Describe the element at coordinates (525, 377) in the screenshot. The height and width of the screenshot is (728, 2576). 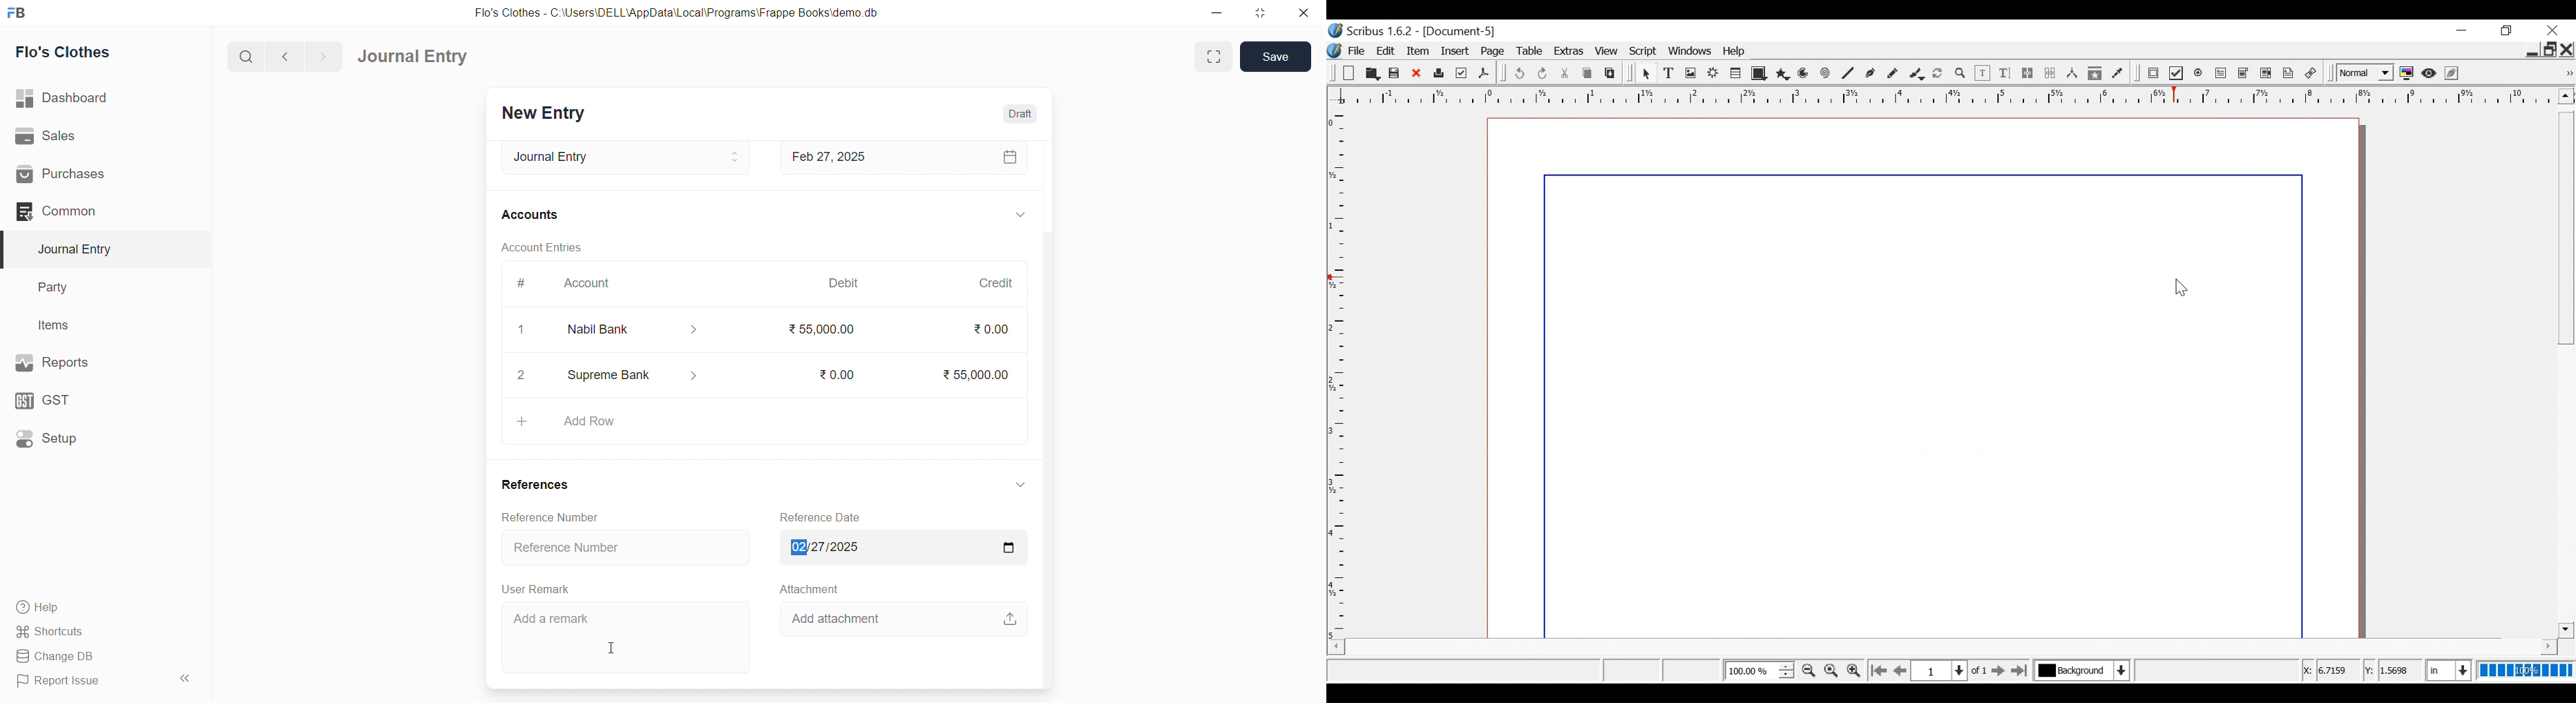
I see `2` at that location.